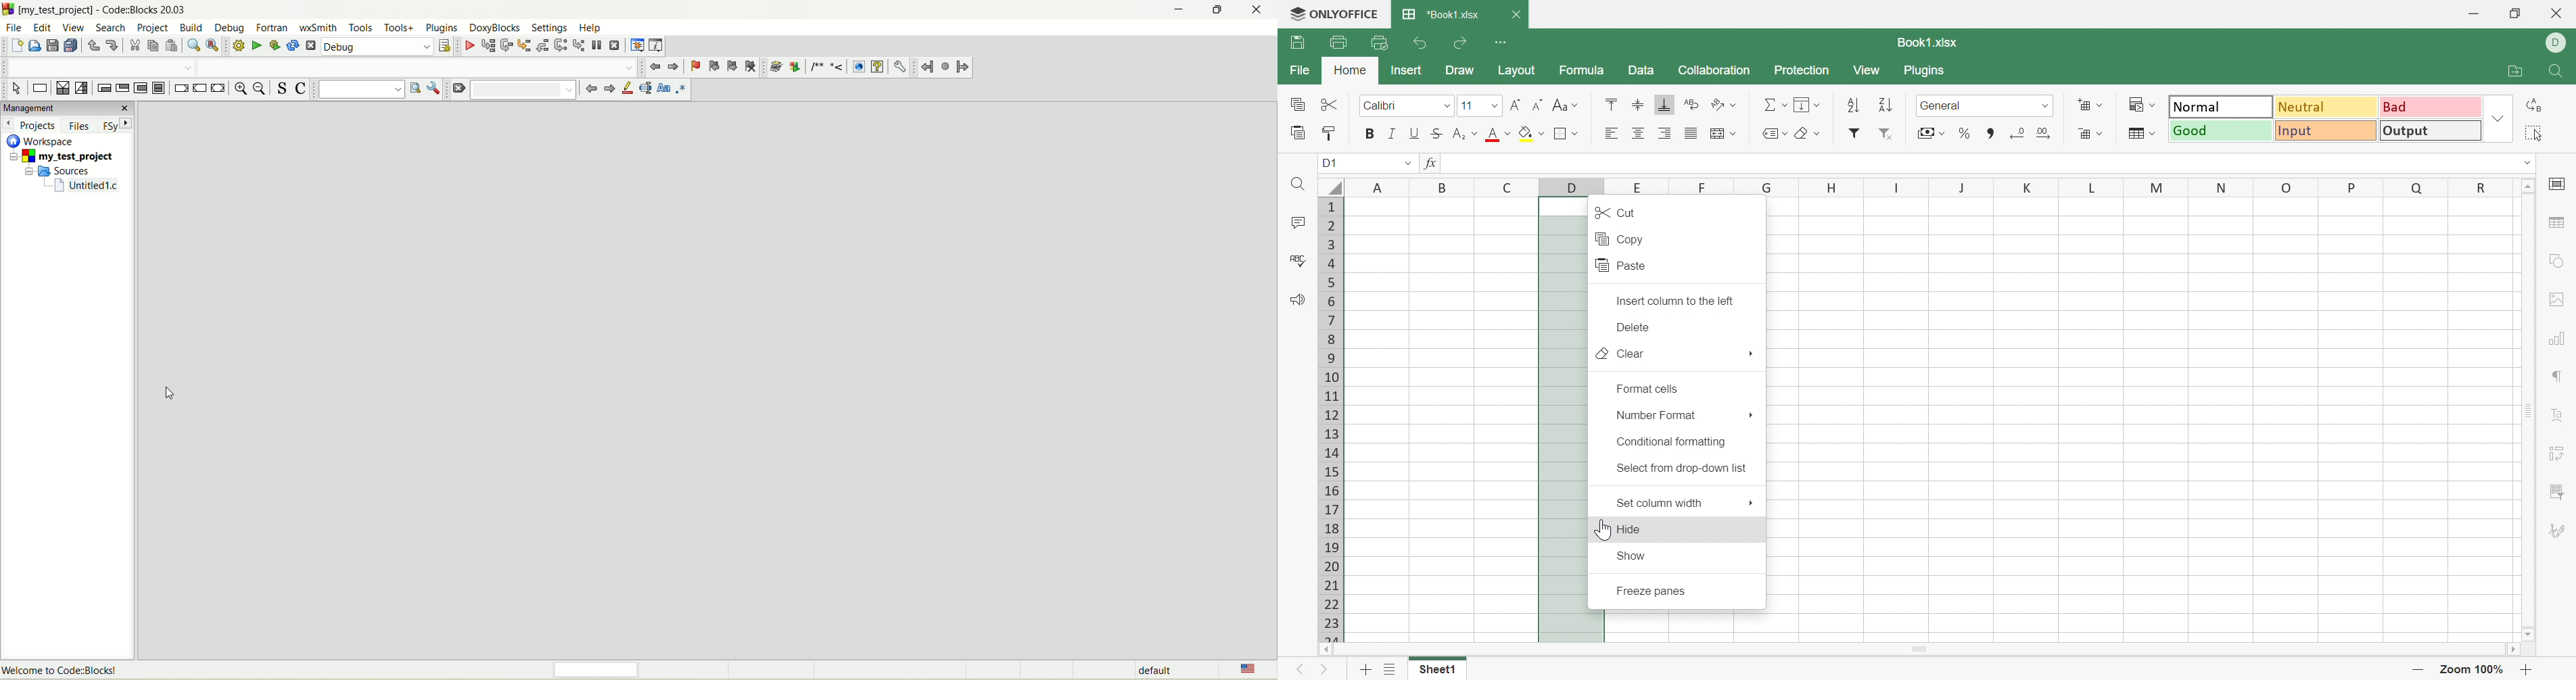  What do you see at coordinates (142, 88) in the screenshot?
I see `counting loop` at bounding box center [142, 88].